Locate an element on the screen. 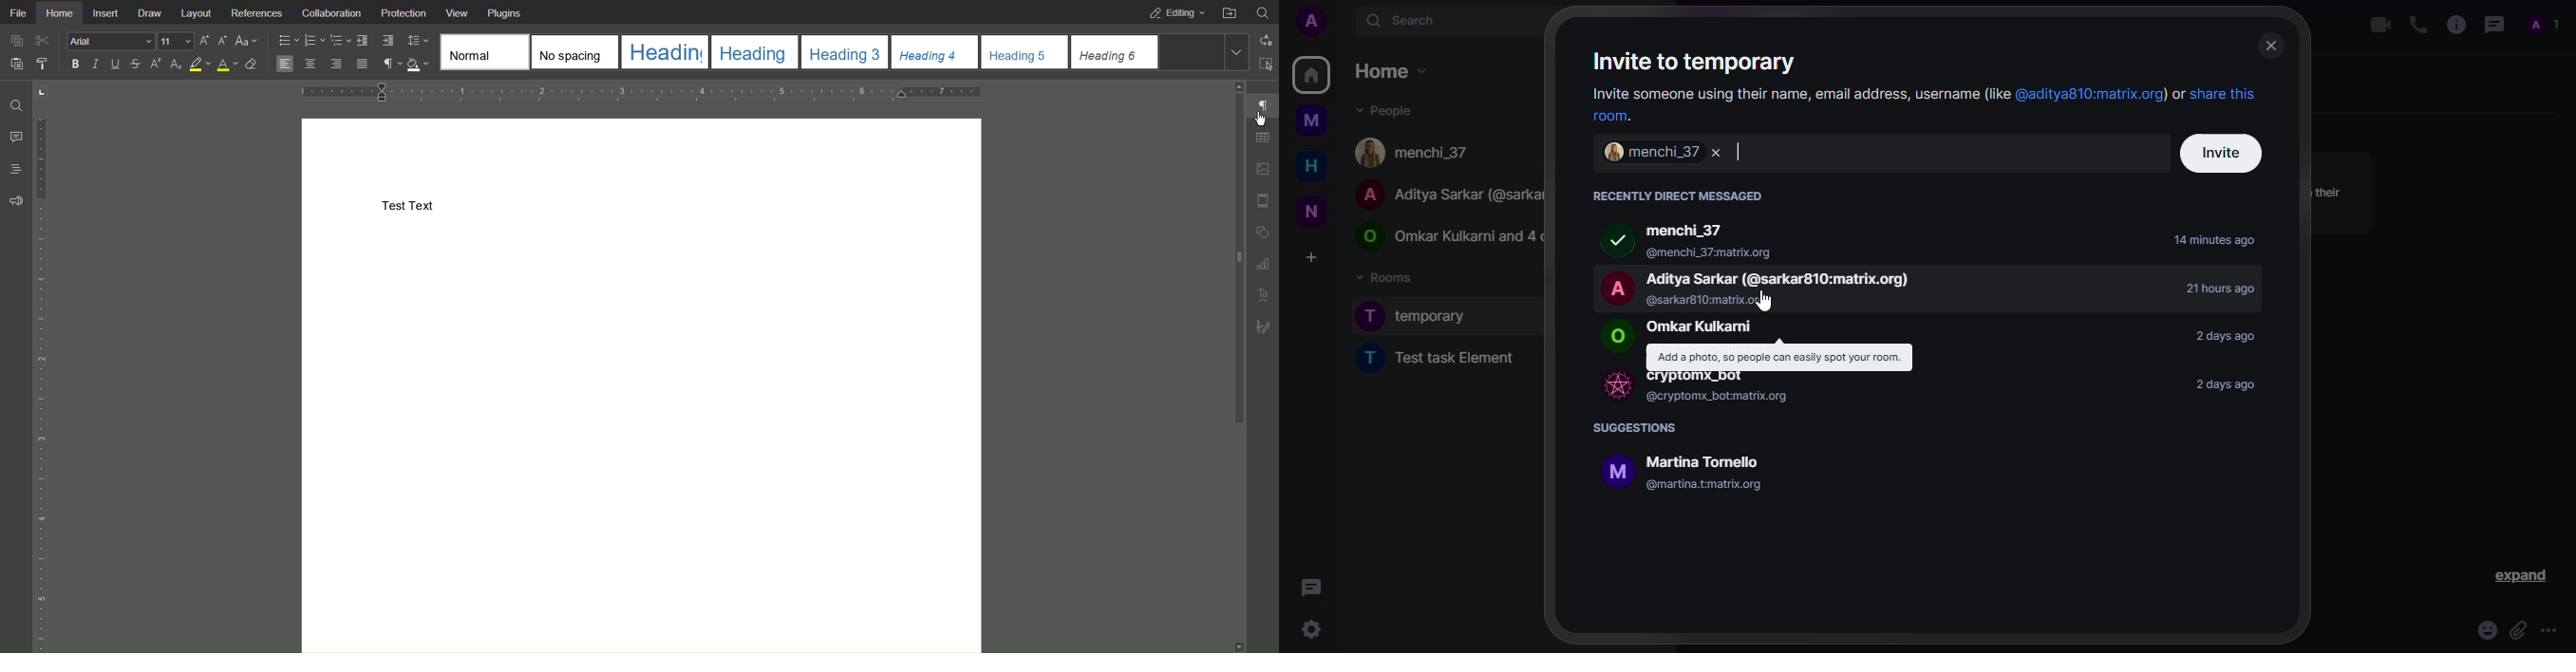  Paragraph Settings is located at coordinates (1263, 105).